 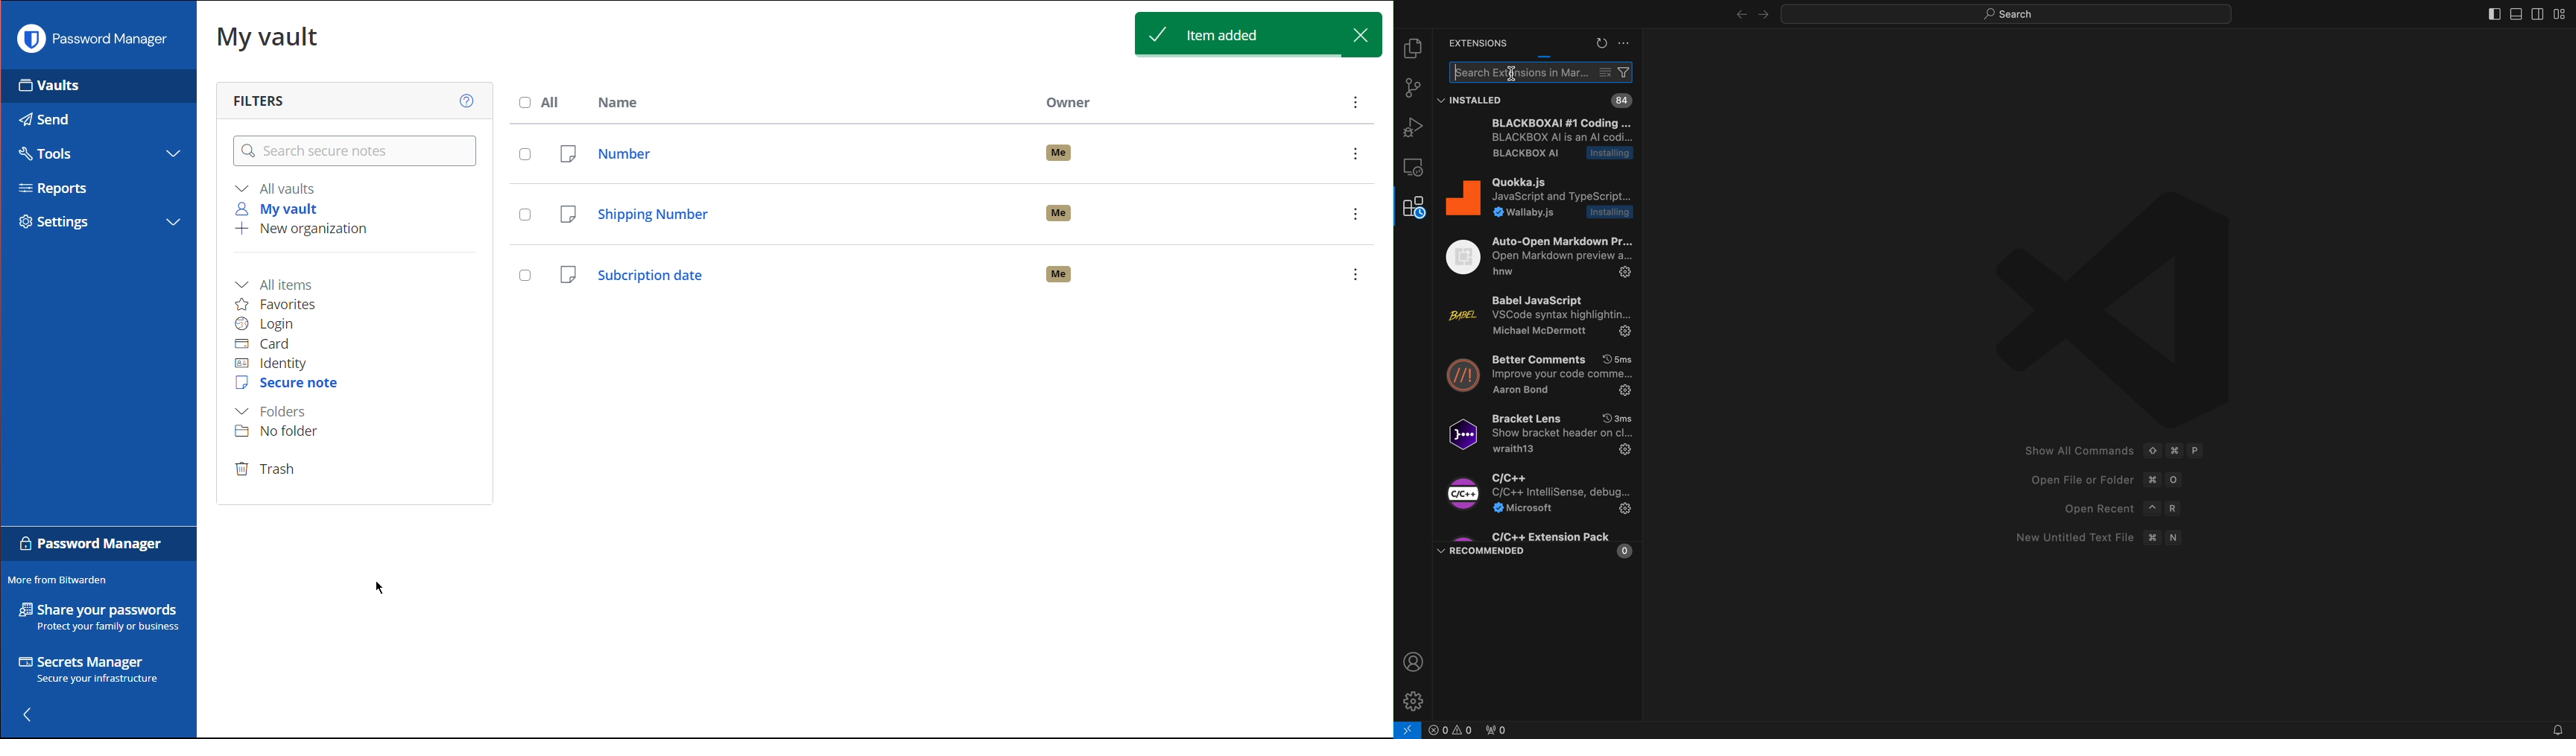 What do you see at coordinates (1414, 48) in the screenshot?
I see `file explorer` at bounding box center [1414, 48].